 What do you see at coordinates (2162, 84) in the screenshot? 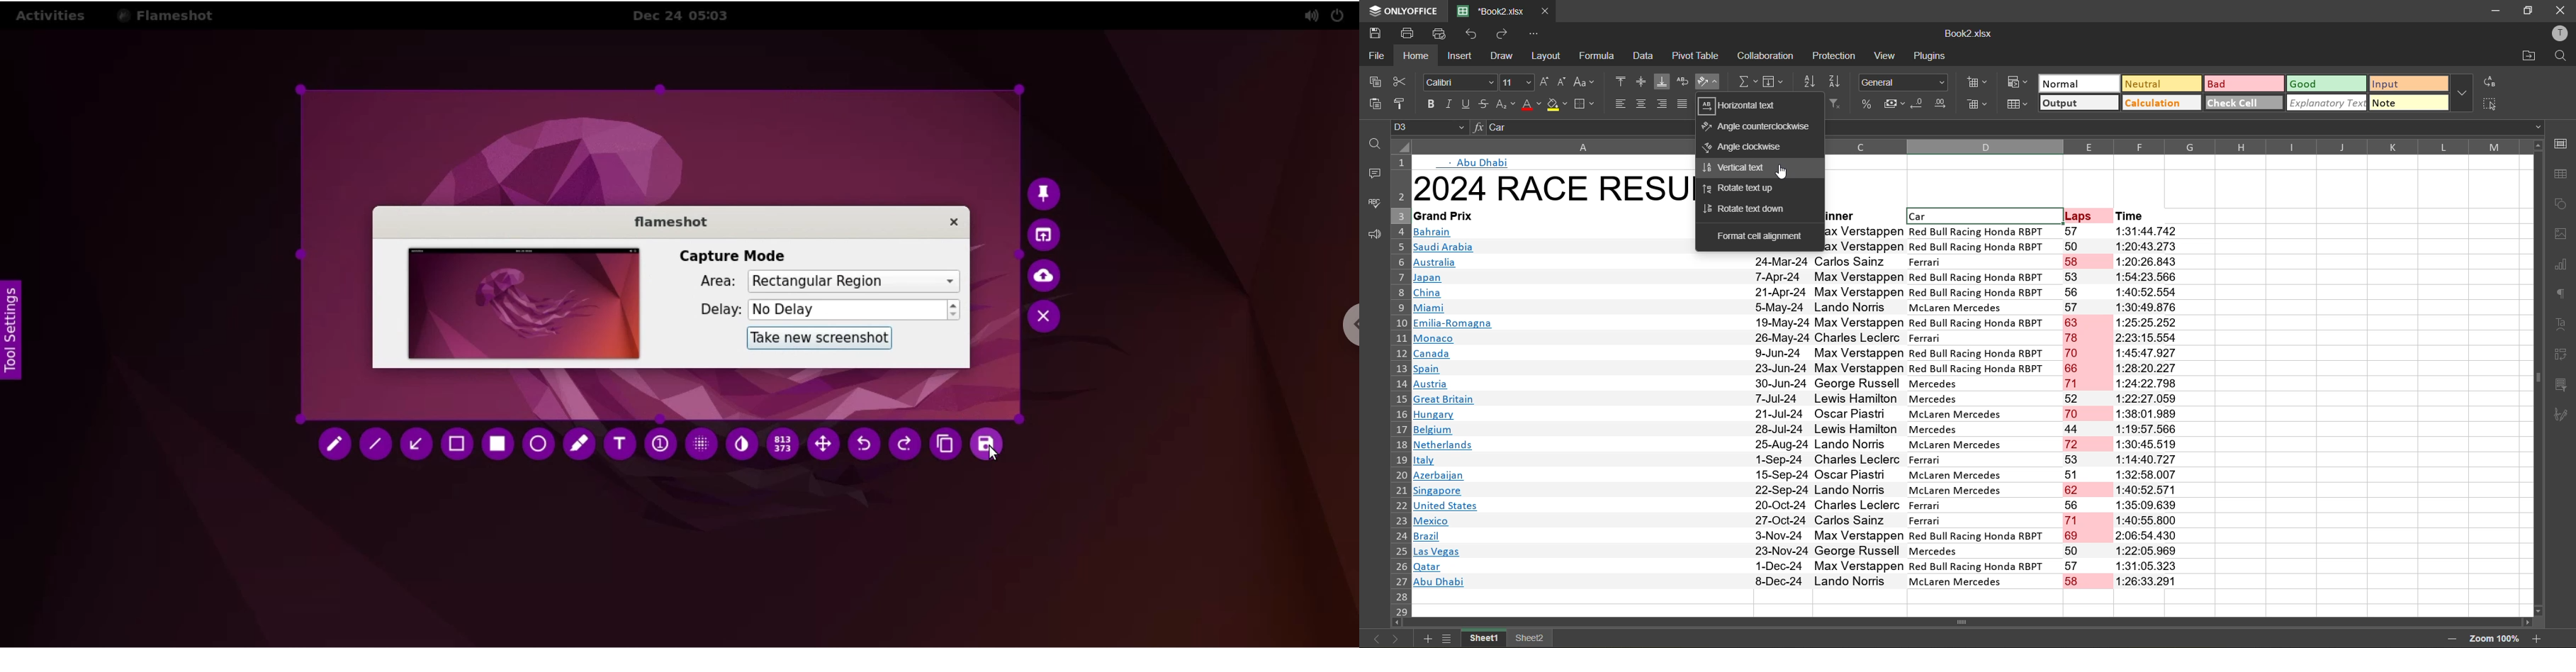
I see `neutral` at bounding box center [2162, 84].